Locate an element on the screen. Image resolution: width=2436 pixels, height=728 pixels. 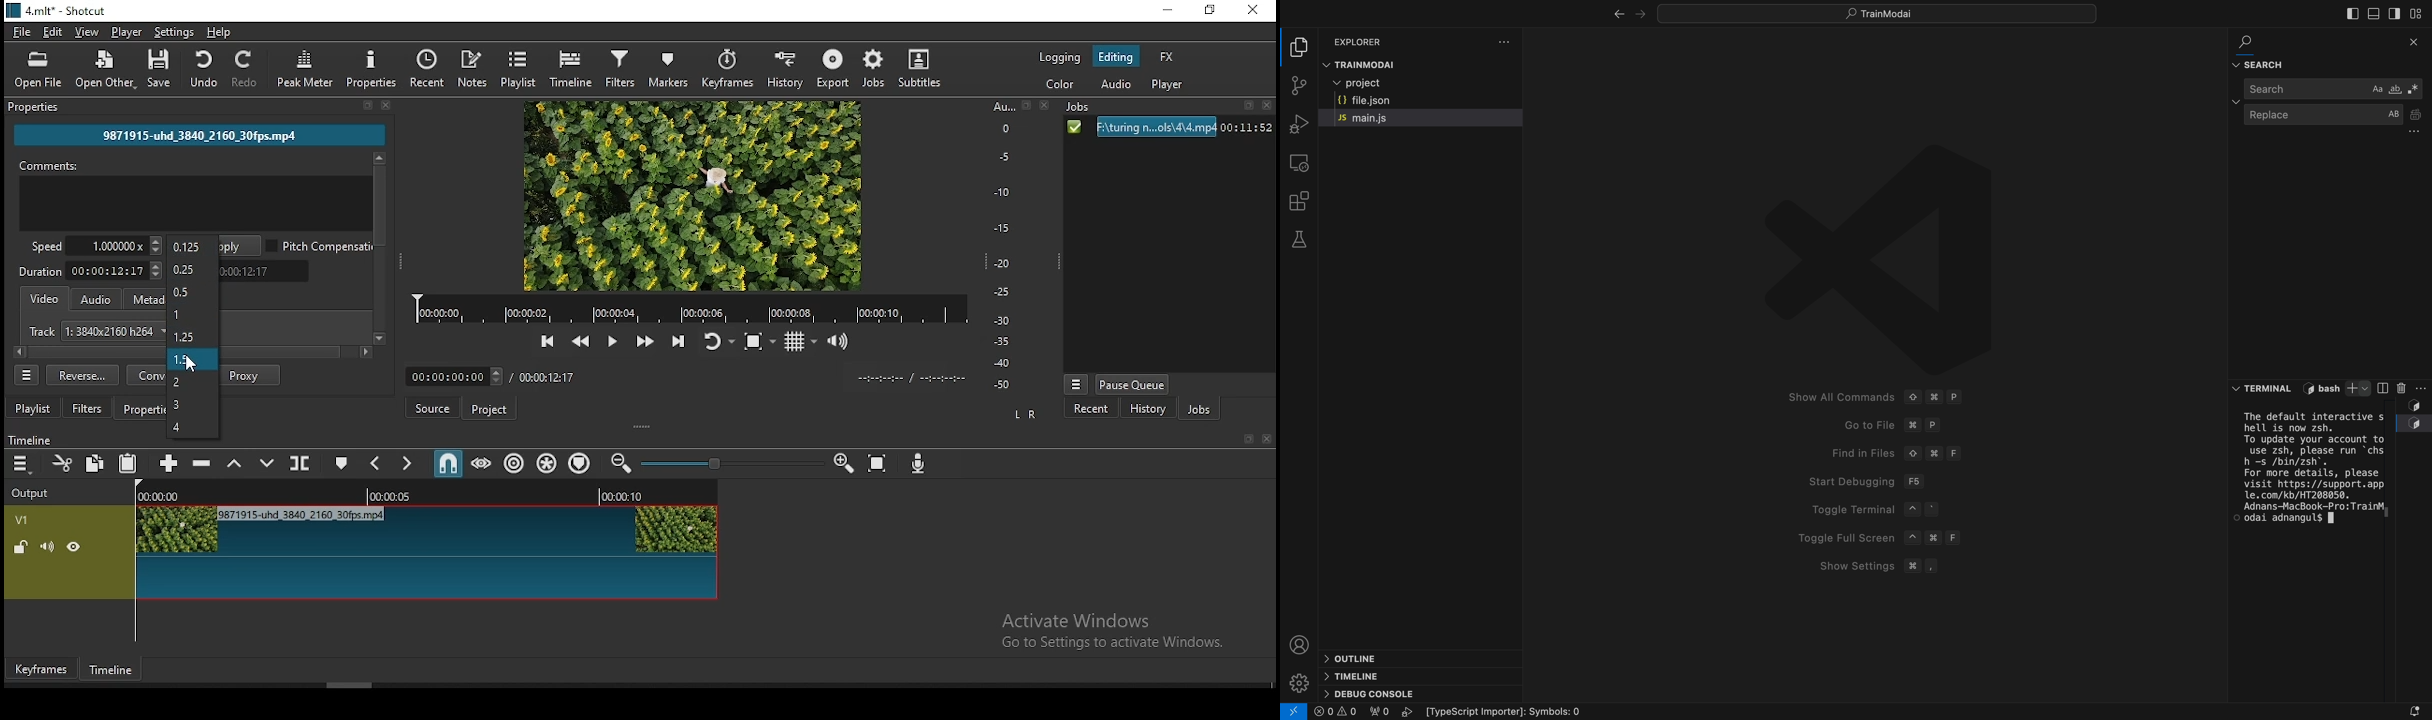
snap is located at coordinates (445, 465).